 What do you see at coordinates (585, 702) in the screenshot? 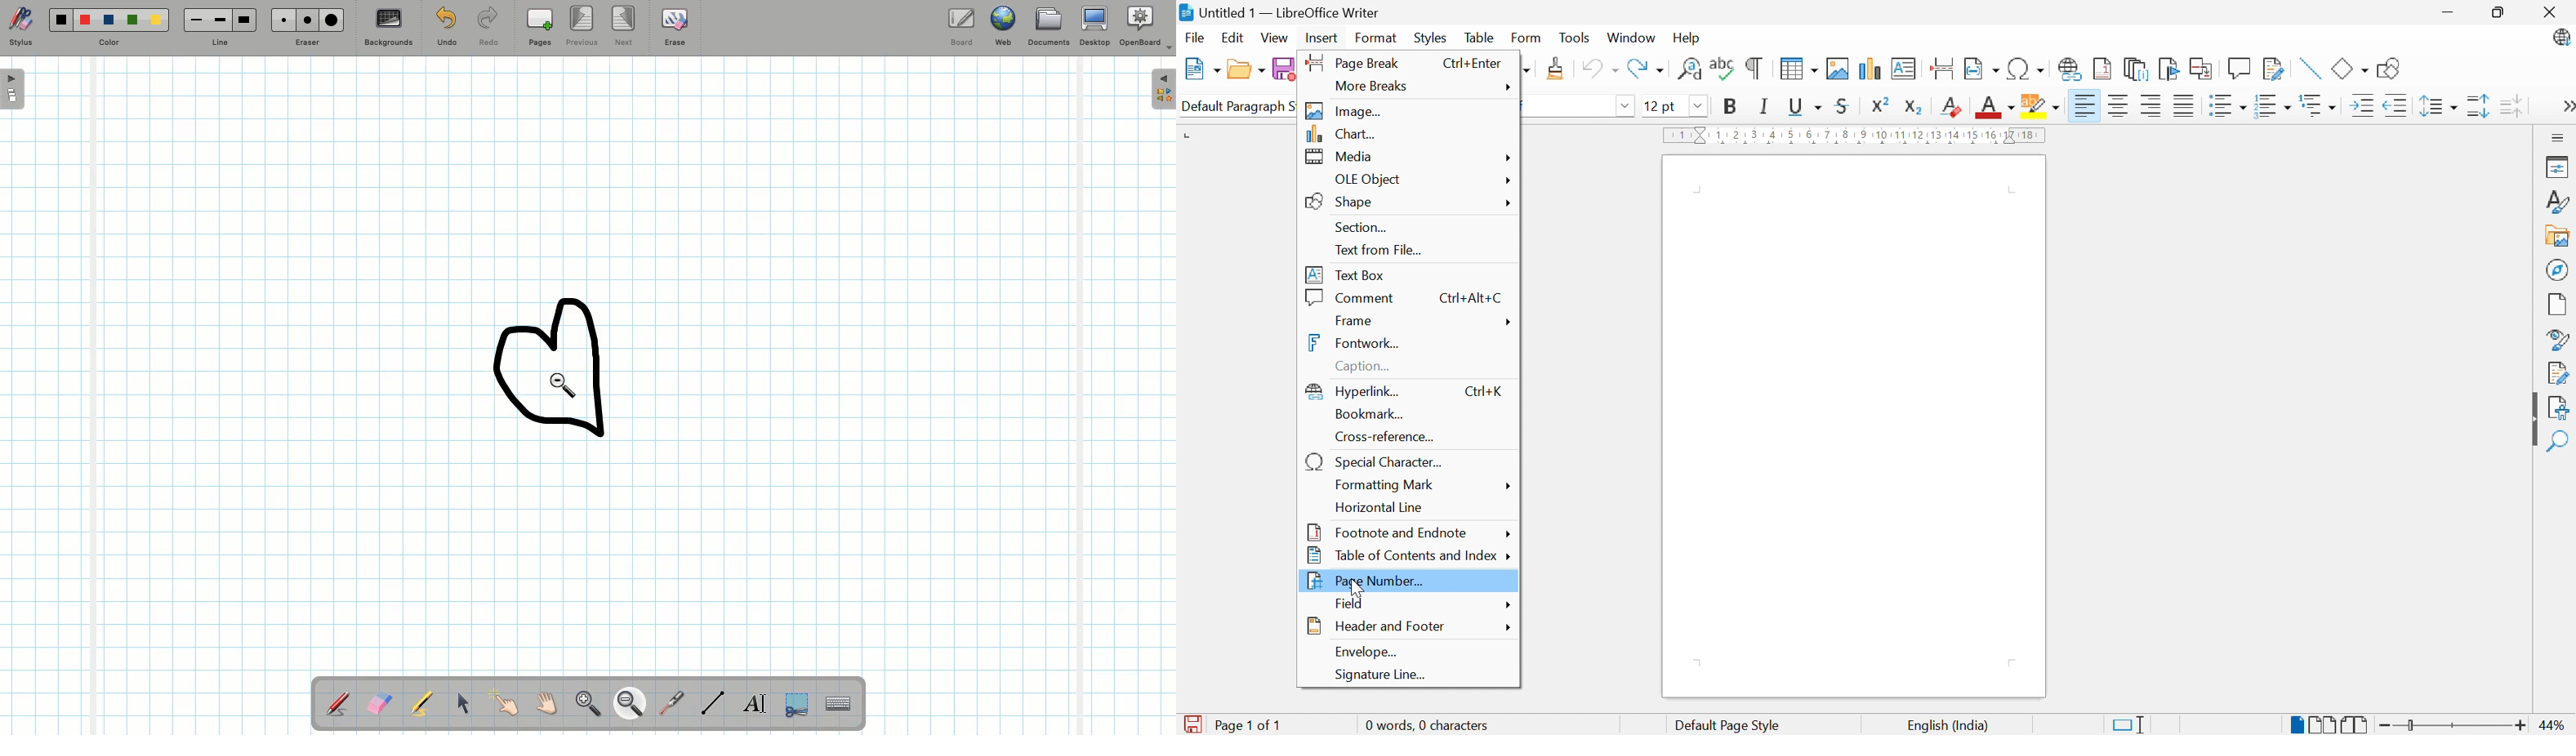
I see `Zoom in` at bounding box center [585, 702].